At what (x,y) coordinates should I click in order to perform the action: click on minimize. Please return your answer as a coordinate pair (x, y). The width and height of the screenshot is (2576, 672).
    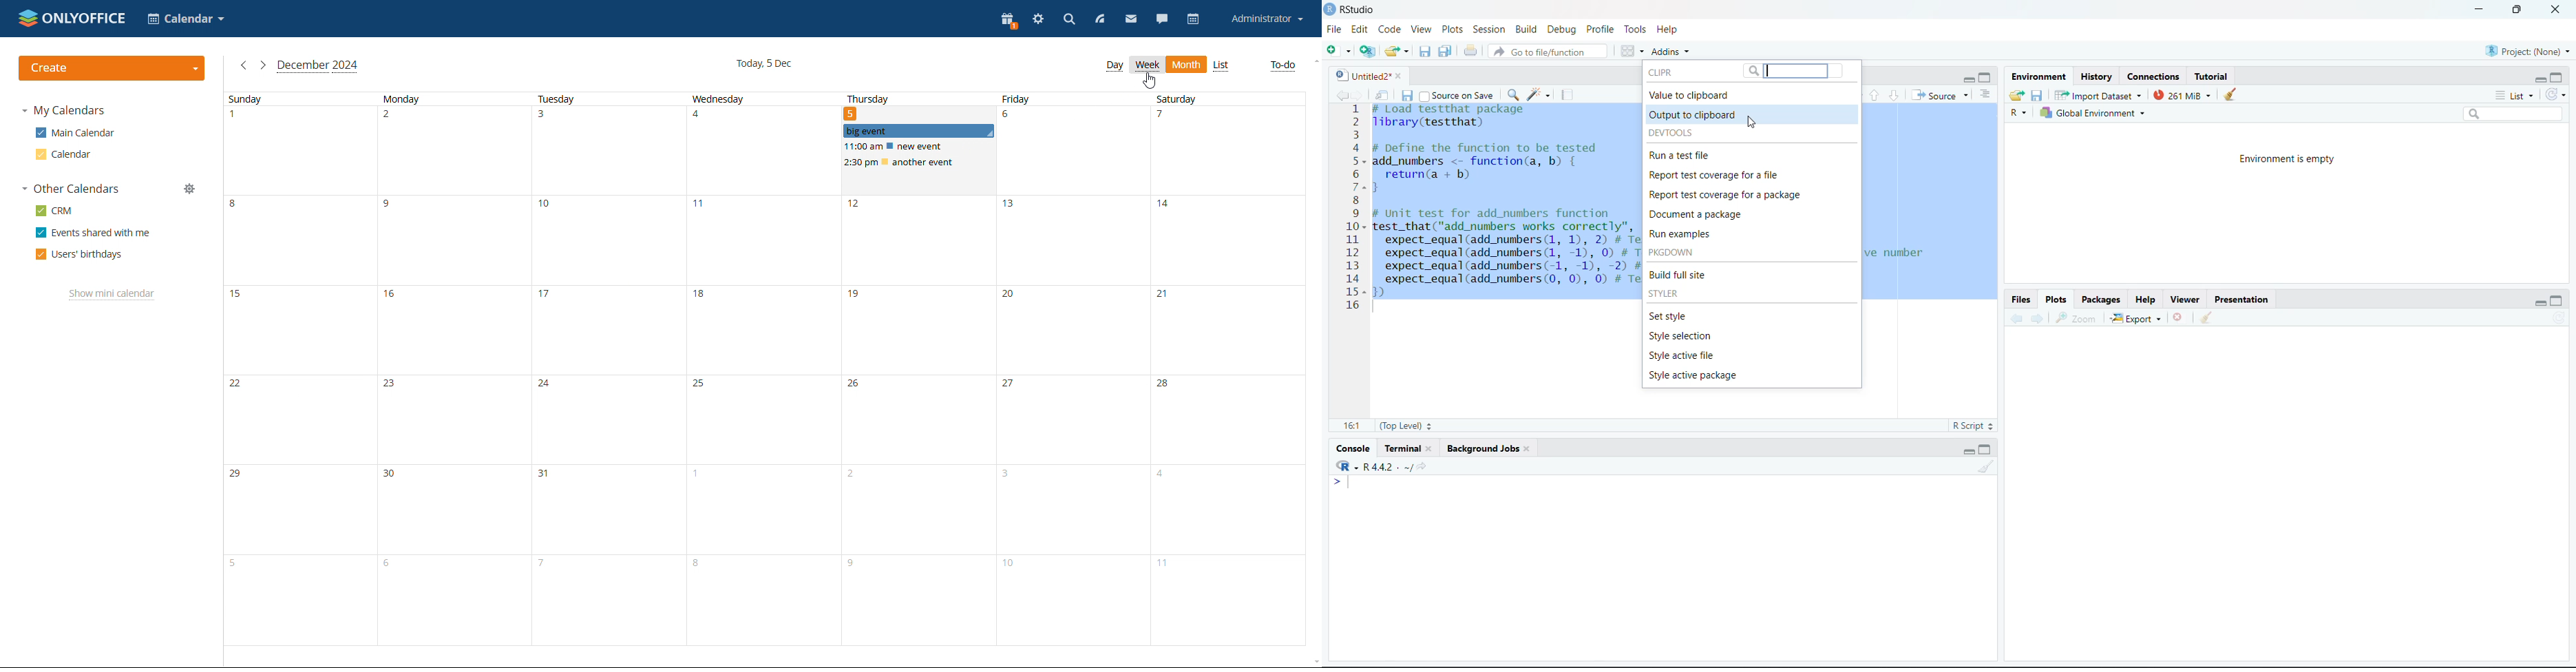
    Looking at the image, I should click on (1964, 78).